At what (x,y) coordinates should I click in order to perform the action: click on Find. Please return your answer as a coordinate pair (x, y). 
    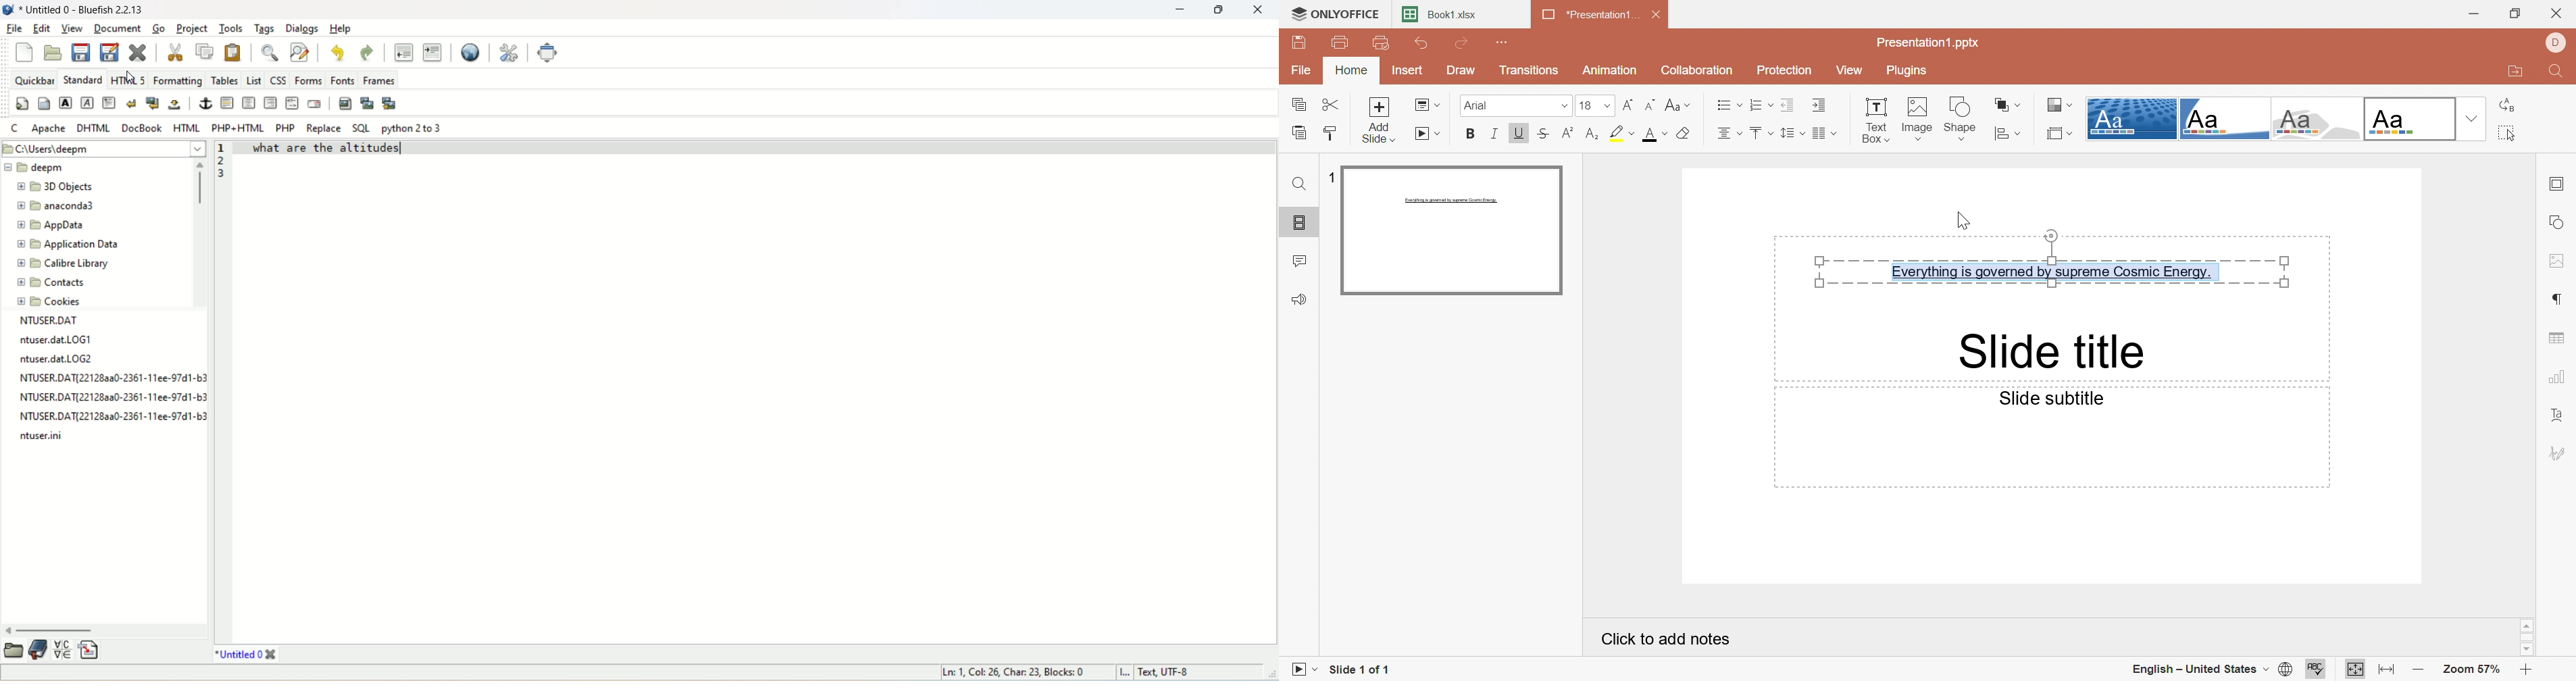
    Looking at the image, I should click on (2555, 73).